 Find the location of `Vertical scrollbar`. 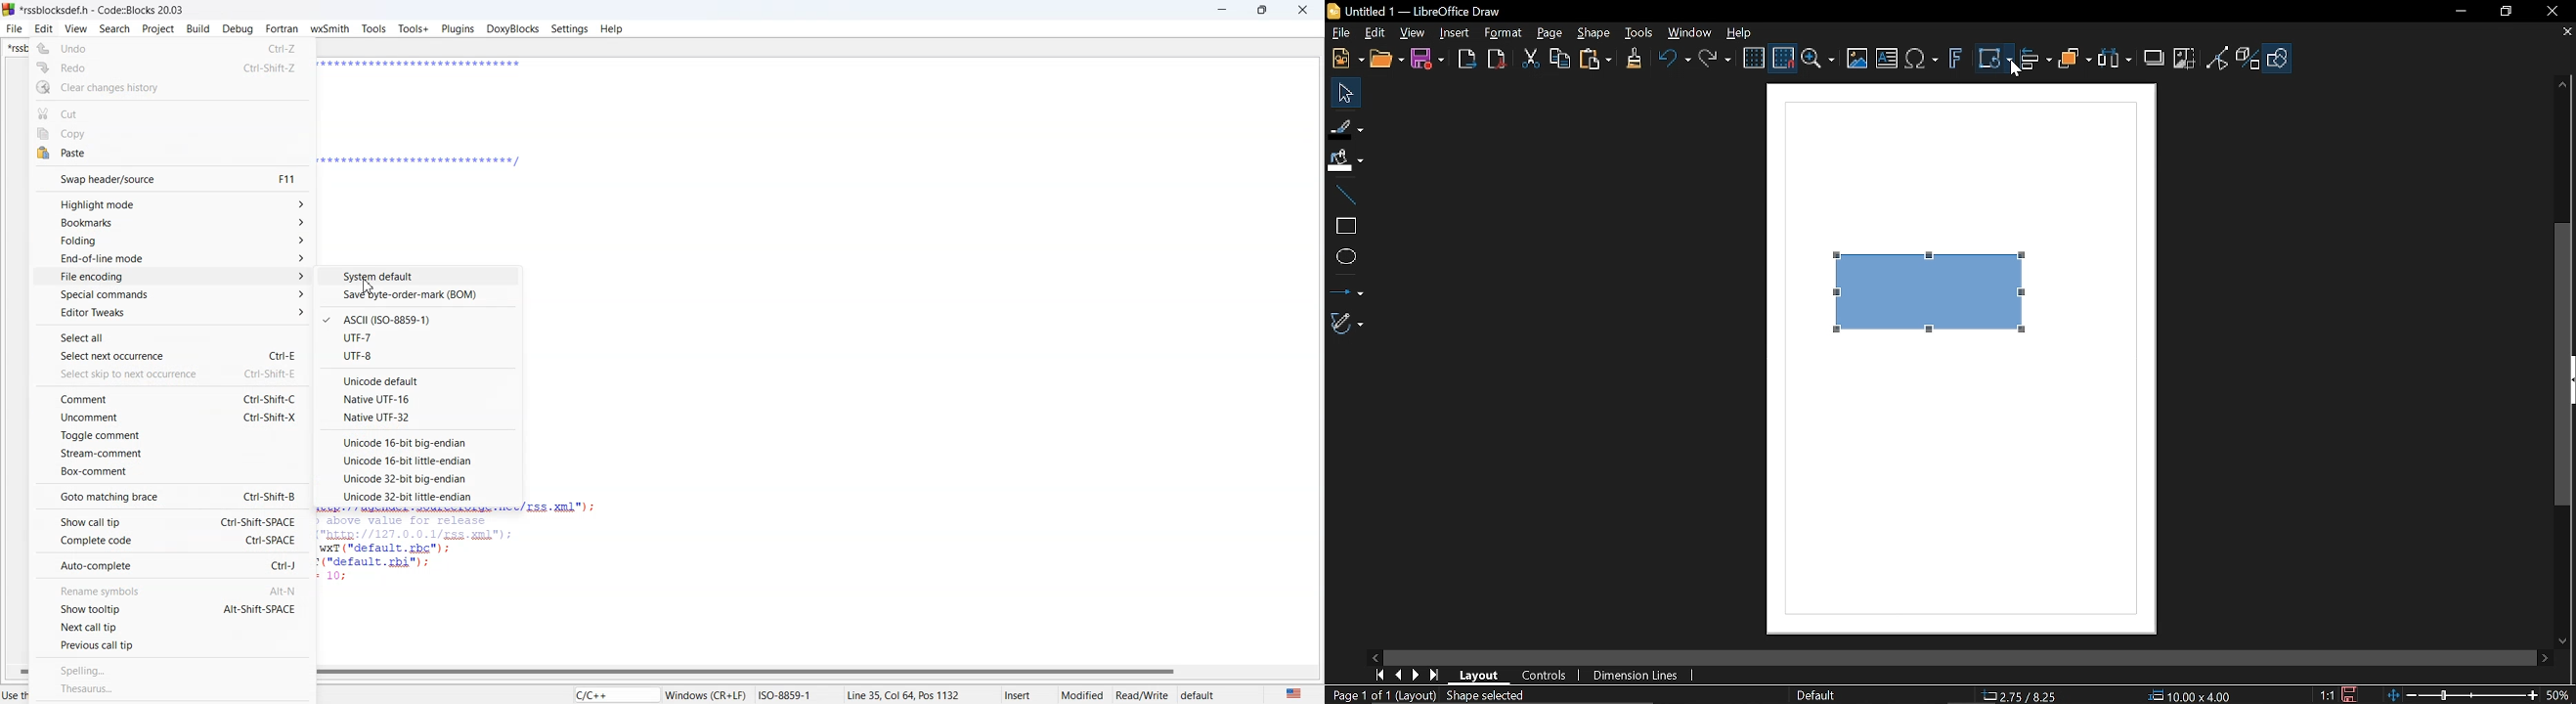

Vertical scrollbar is located at coordinates (2563, 364).